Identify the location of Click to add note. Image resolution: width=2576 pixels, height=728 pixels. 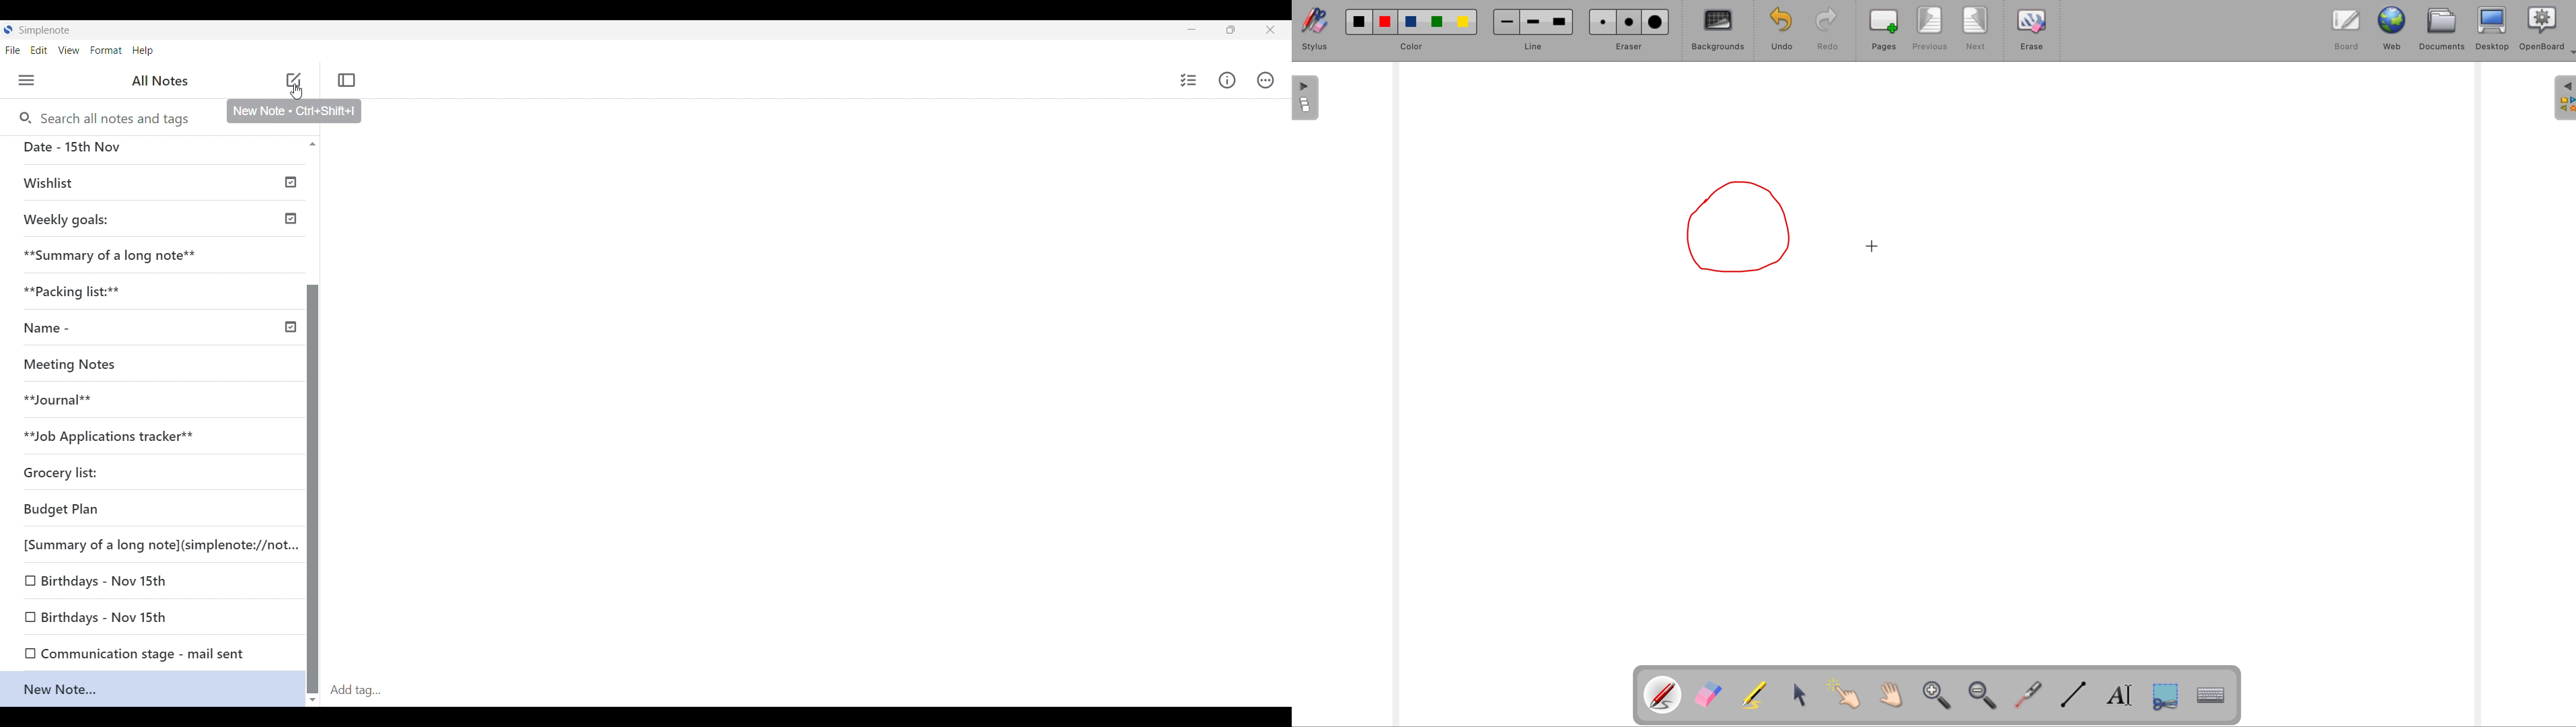
(295, 79).